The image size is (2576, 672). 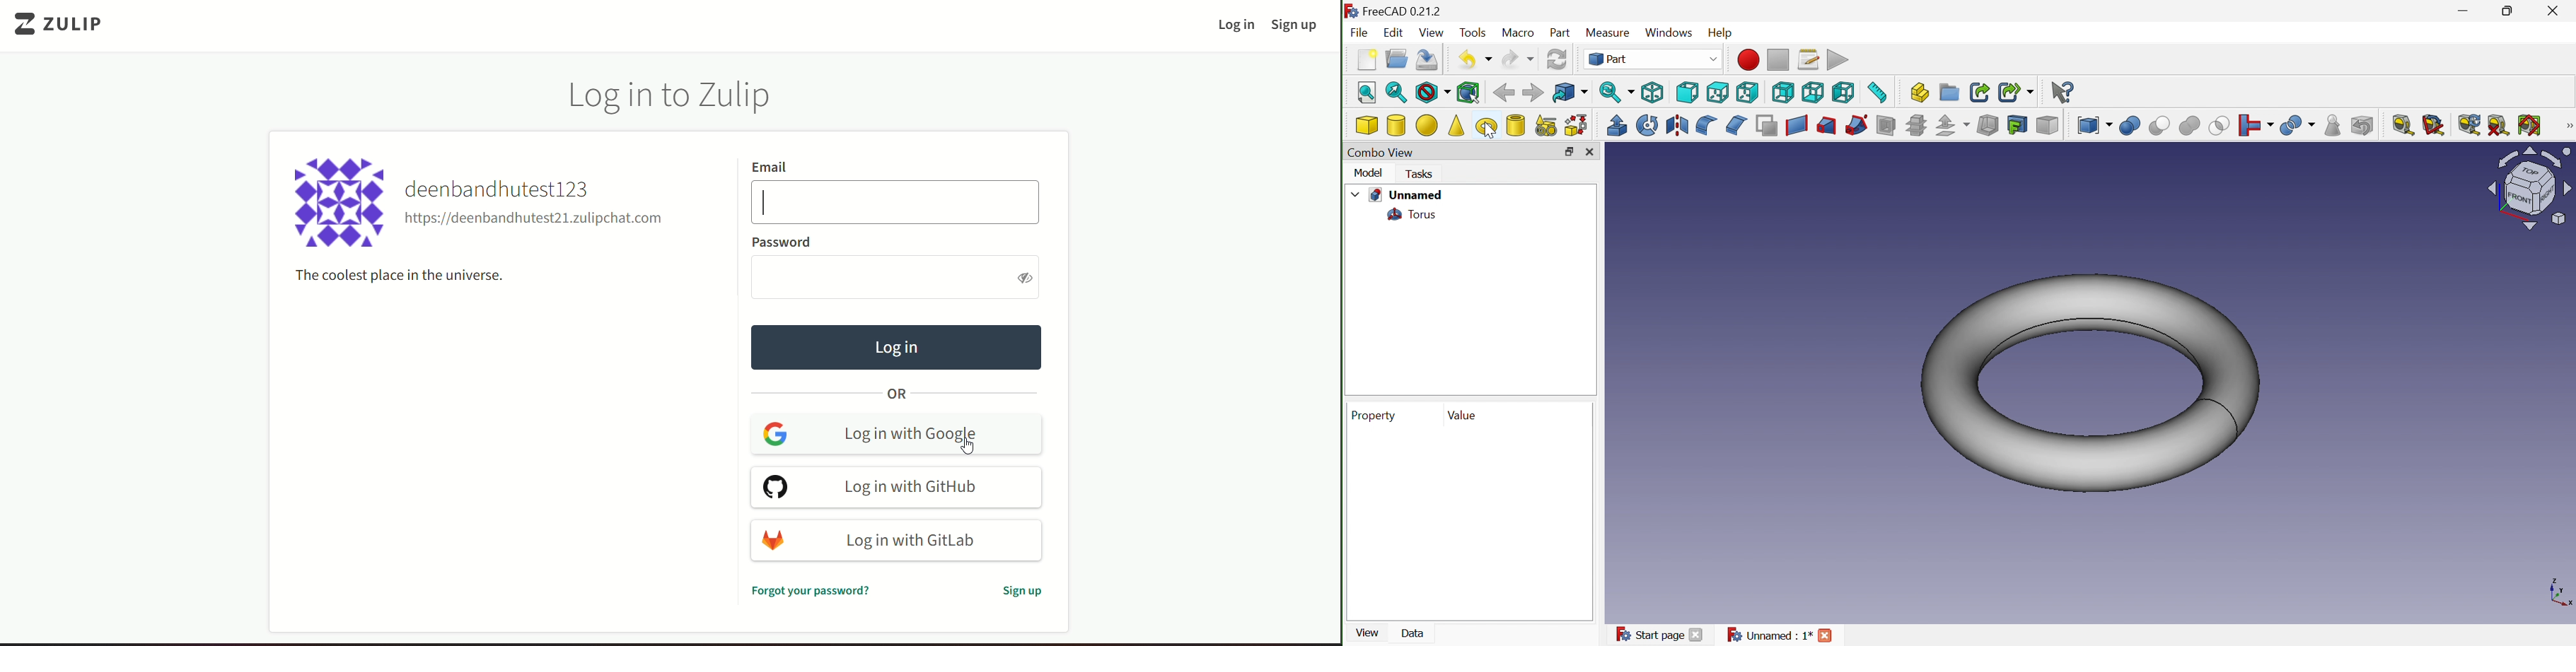 What do you see at coordinates (1393, 33) in the screenshot?
I see `Edit` at bounding box center [1393, 33].